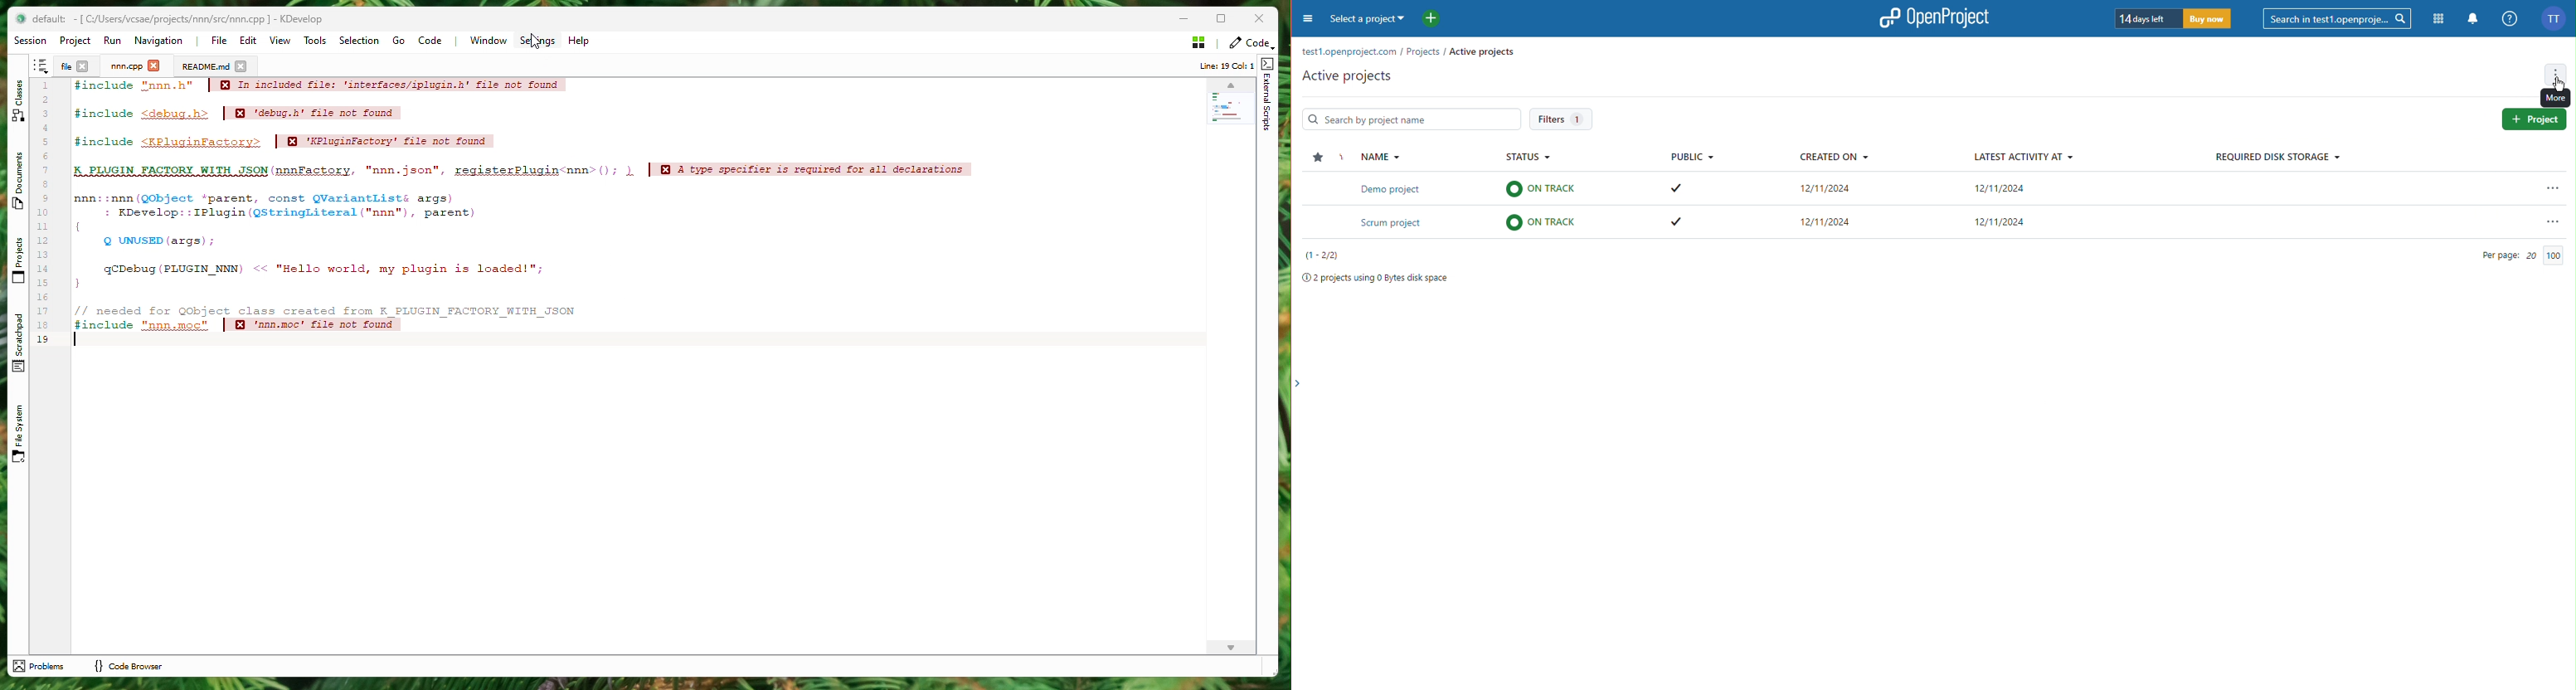 Image resolution: width=2576 pixels, height=700 pixels. What do you see at coordinates (1372, 153) in the screenshot?
I see `Name` at bounding box center [1372, 153].